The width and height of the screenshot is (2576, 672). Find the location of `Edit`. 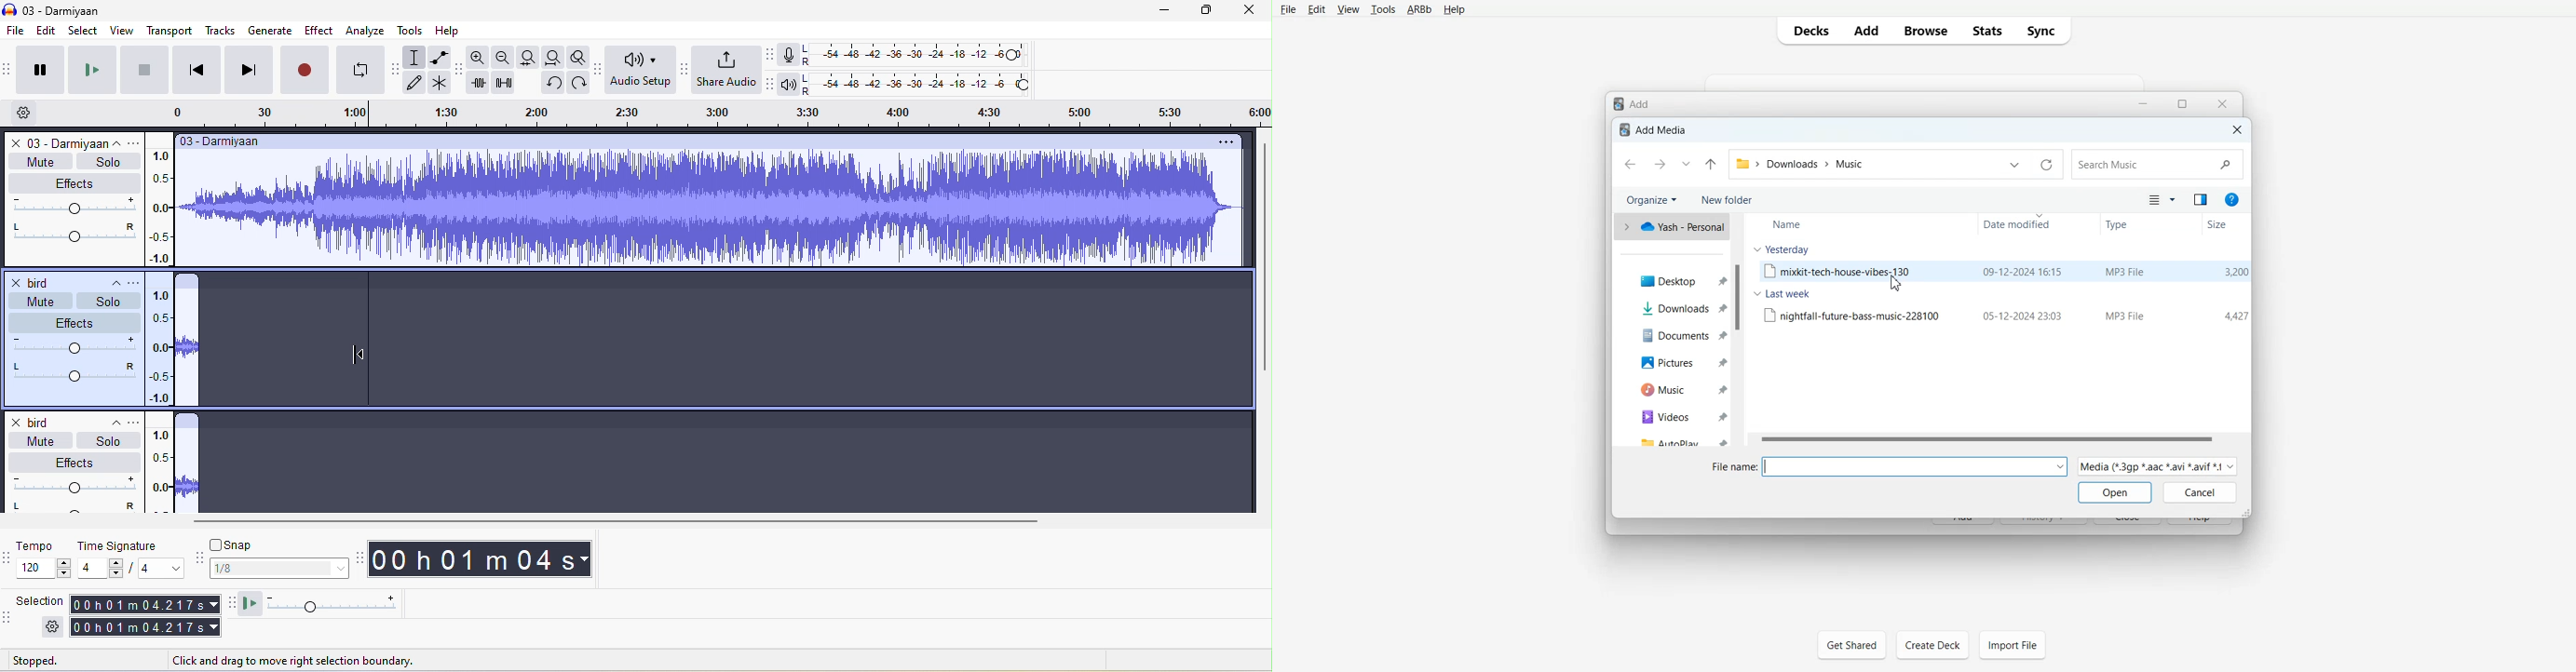

Edit is located at coordinates (1316, 10).